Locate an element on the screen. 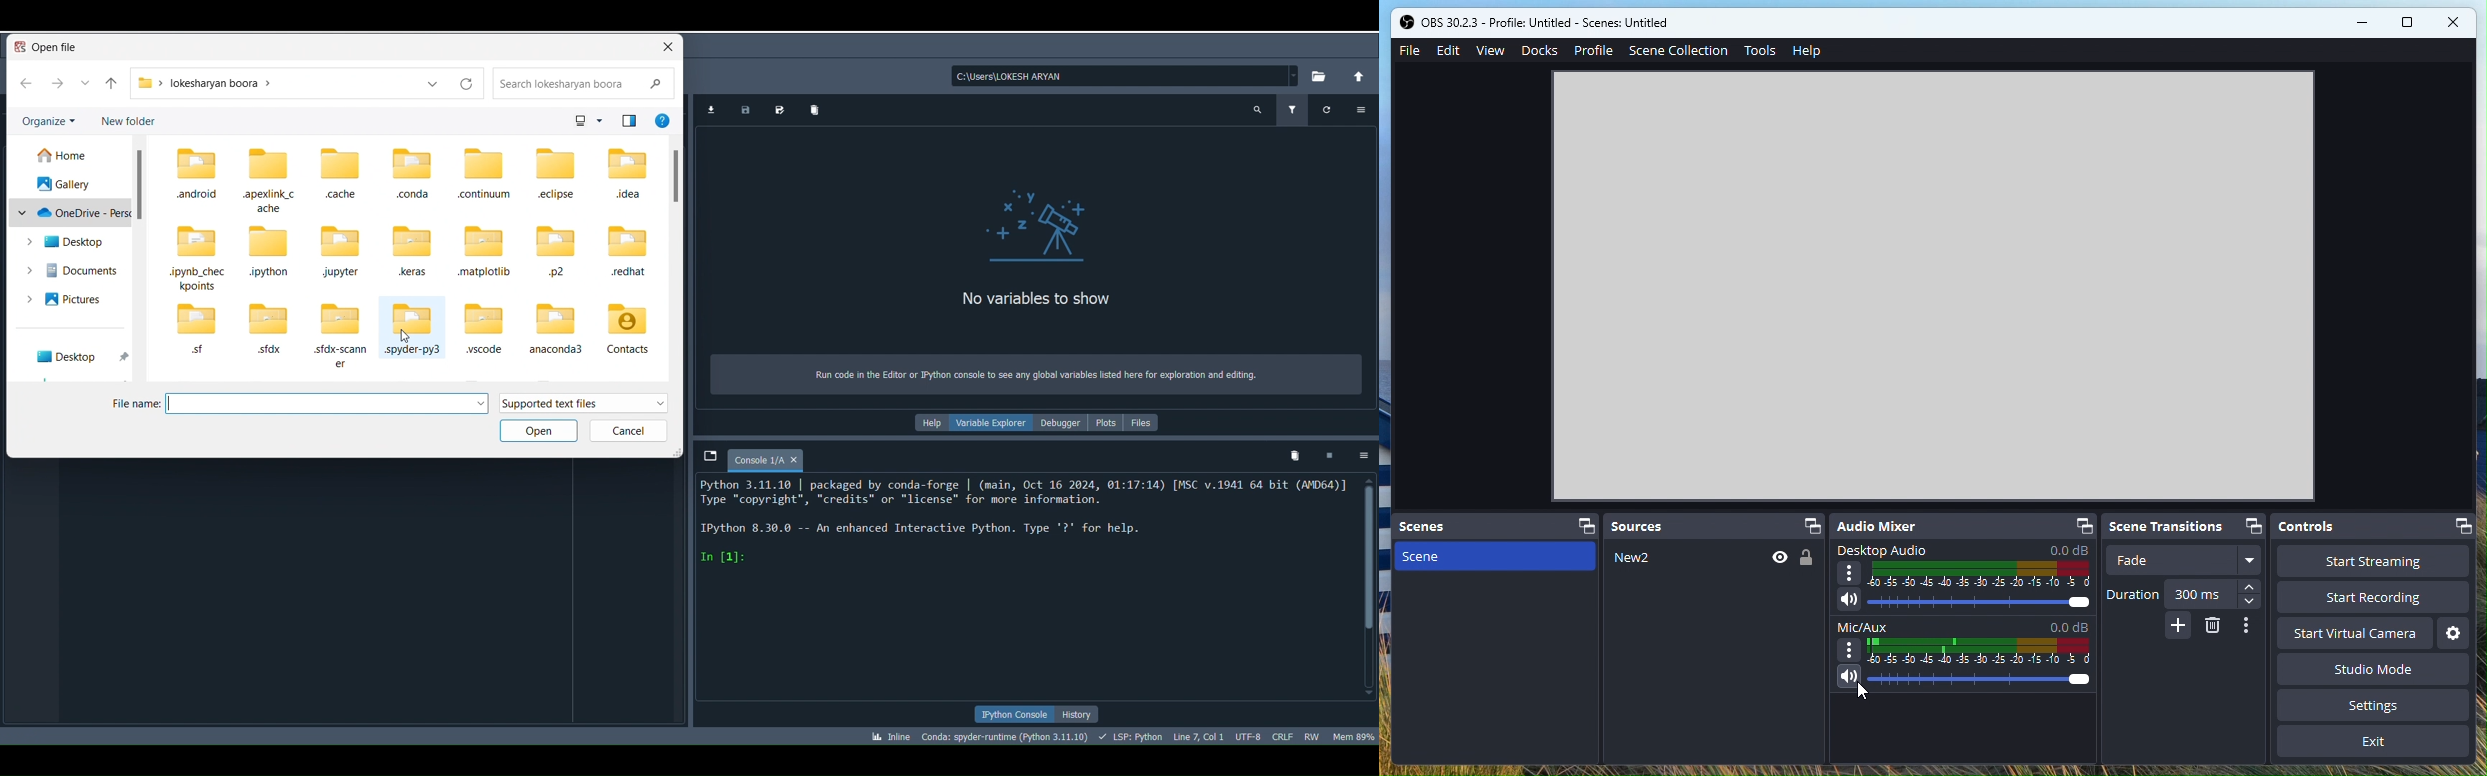 Image resolution: width=2492 pixels, height=784 pixels. Cursor position is located at coordinates (1196, 734).